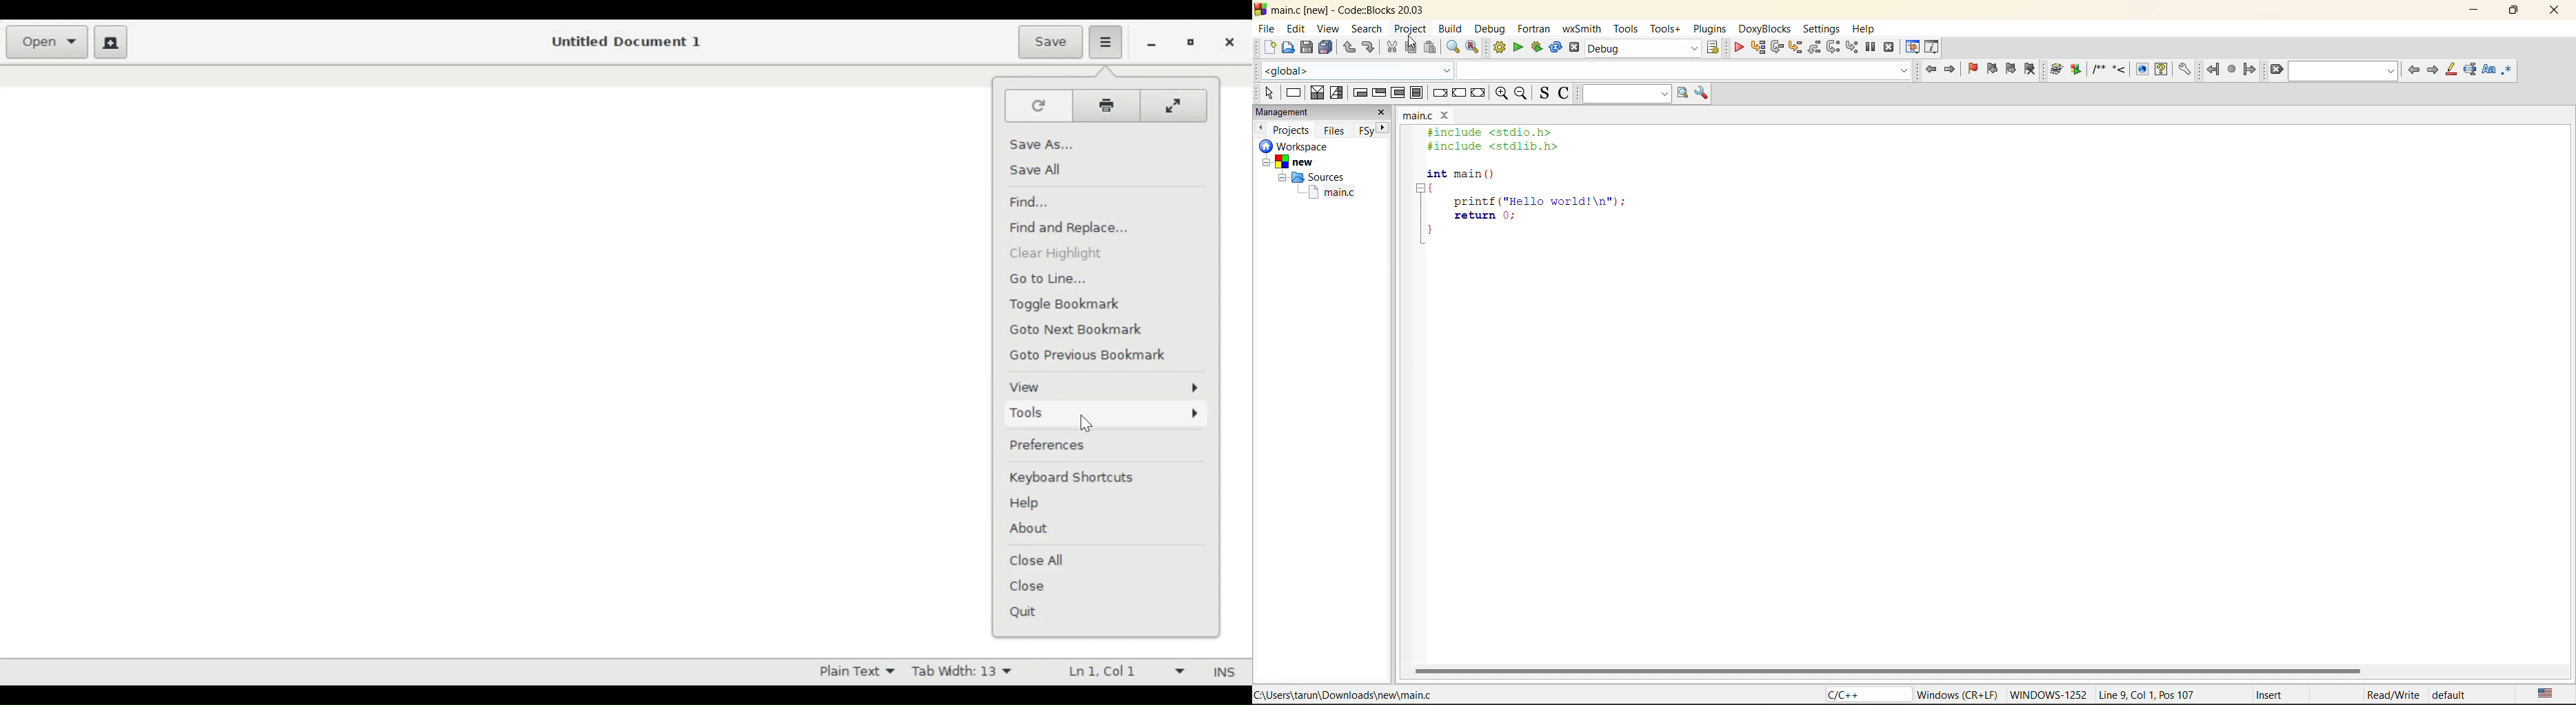 This screenshot has height=728, width=2576. Describe the element at coordinates (1309, 48) in the screenshot. I see `save` at that location.